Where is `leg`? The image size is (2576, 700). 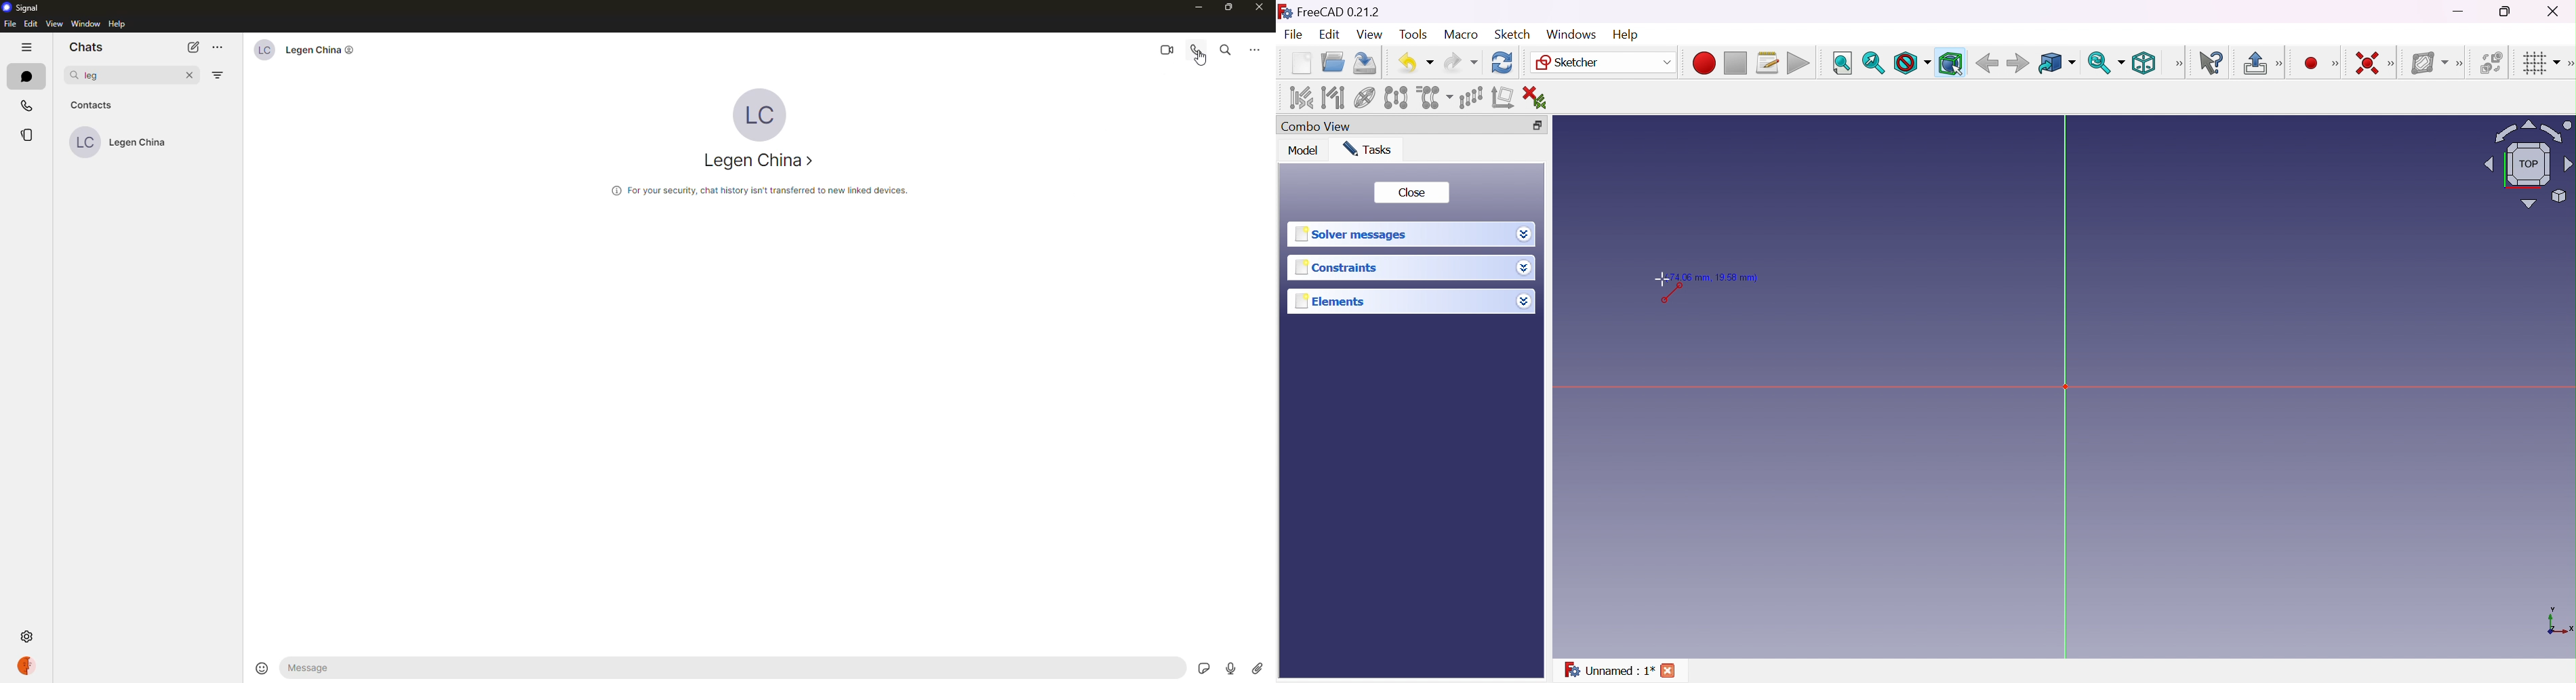 leg is located at coordinates (94, 76).